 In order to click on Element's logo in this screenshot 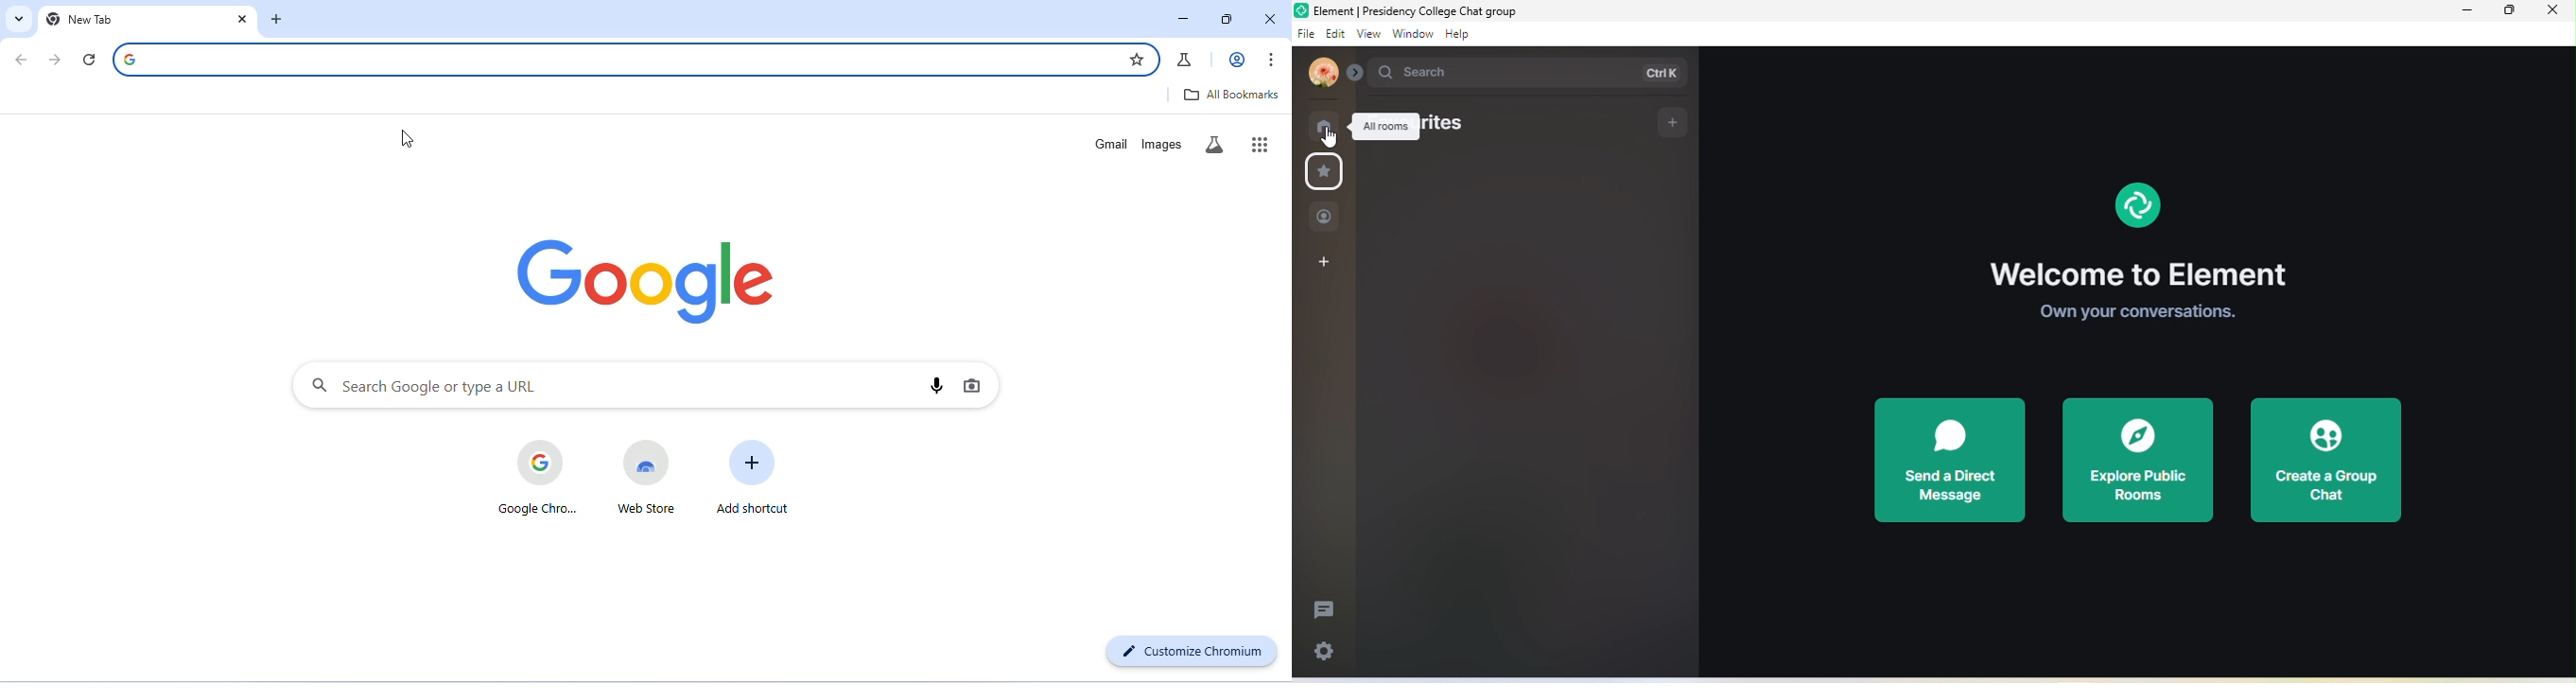, I will do `click(2138, 205)`.